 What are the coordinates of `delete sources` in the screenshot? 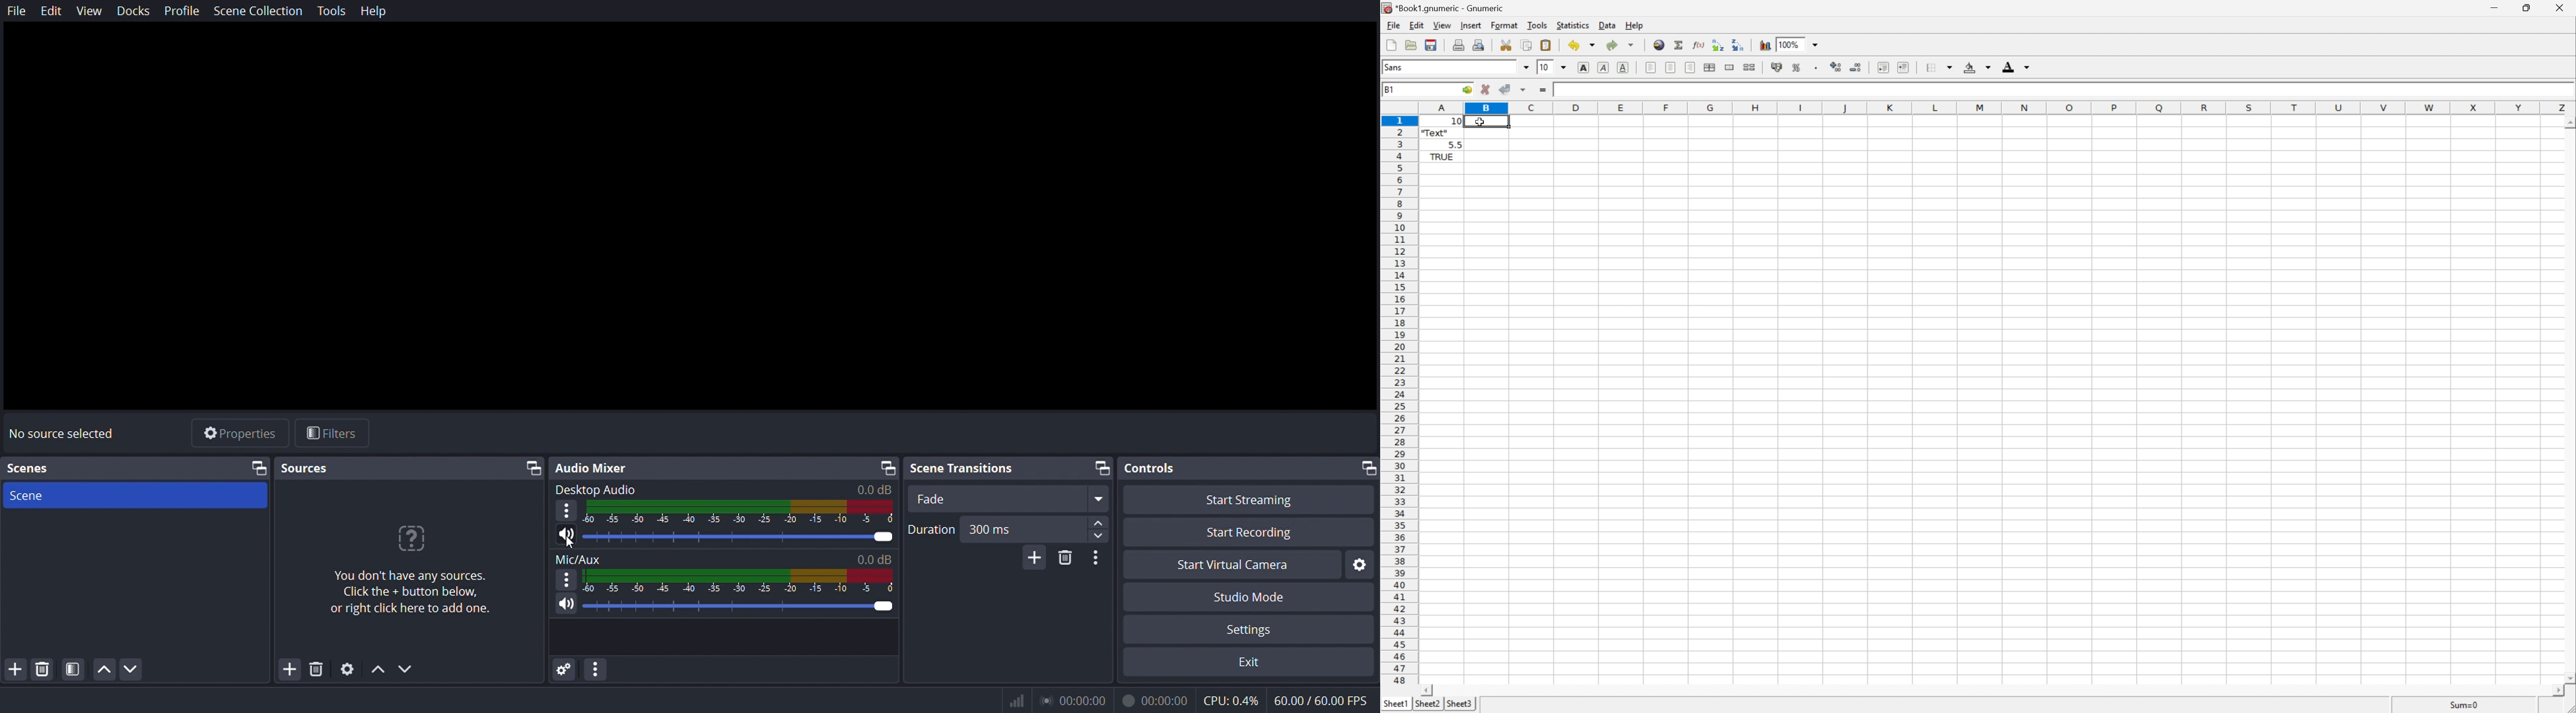 It's located at (318, 667).